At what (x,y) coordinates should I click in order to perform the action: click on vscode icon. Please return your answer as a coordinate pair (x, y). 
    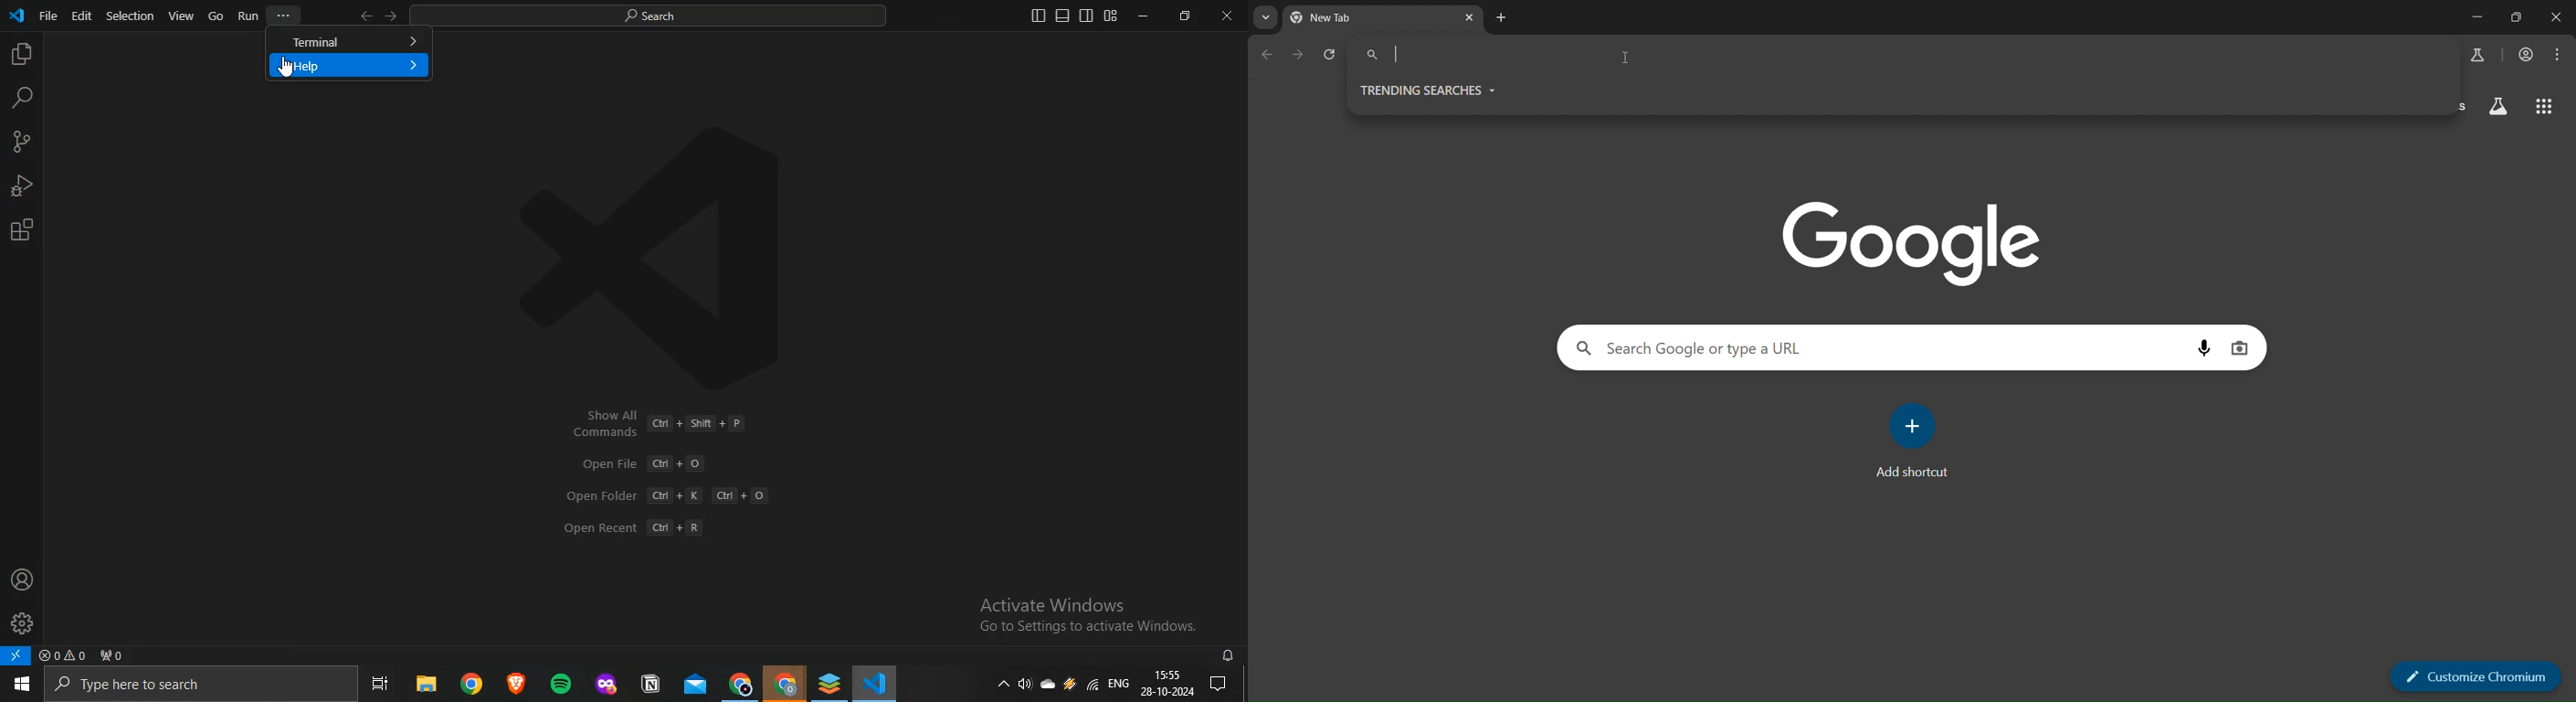
    Looking at the image, I should click on (17, 14).